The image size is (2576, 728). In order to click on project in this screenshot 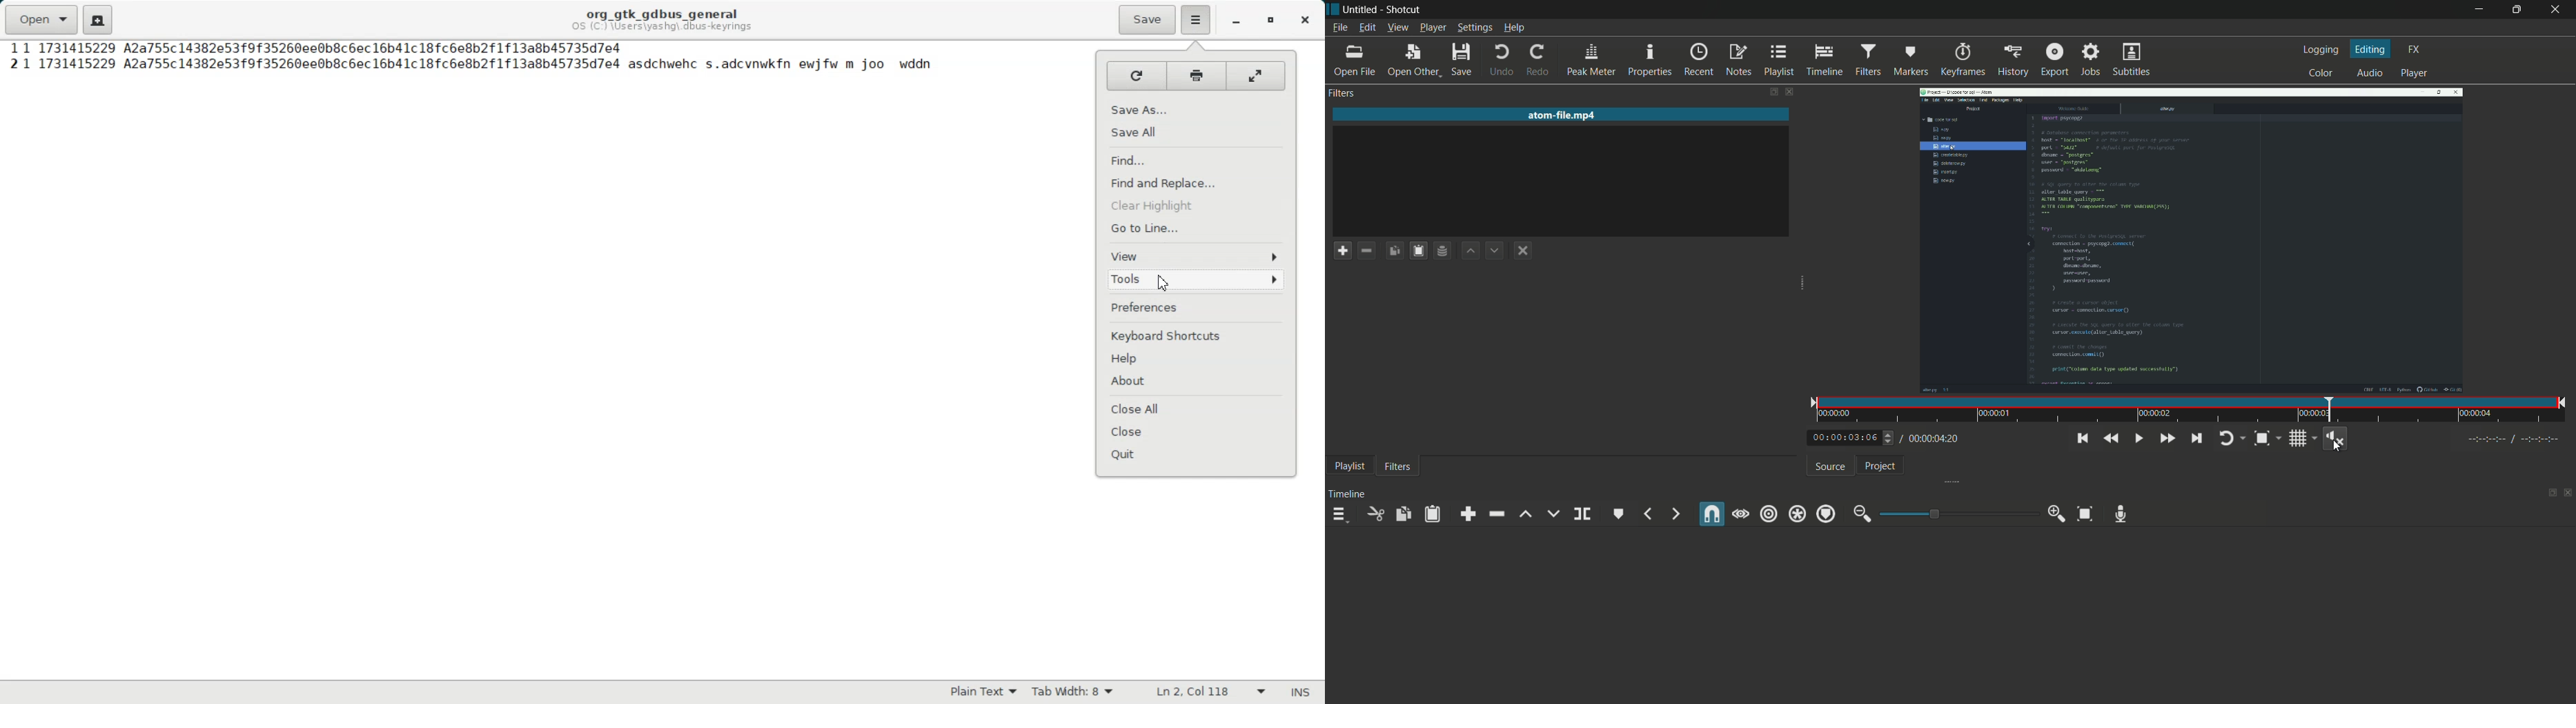, I will do `click(1877, 466)`.